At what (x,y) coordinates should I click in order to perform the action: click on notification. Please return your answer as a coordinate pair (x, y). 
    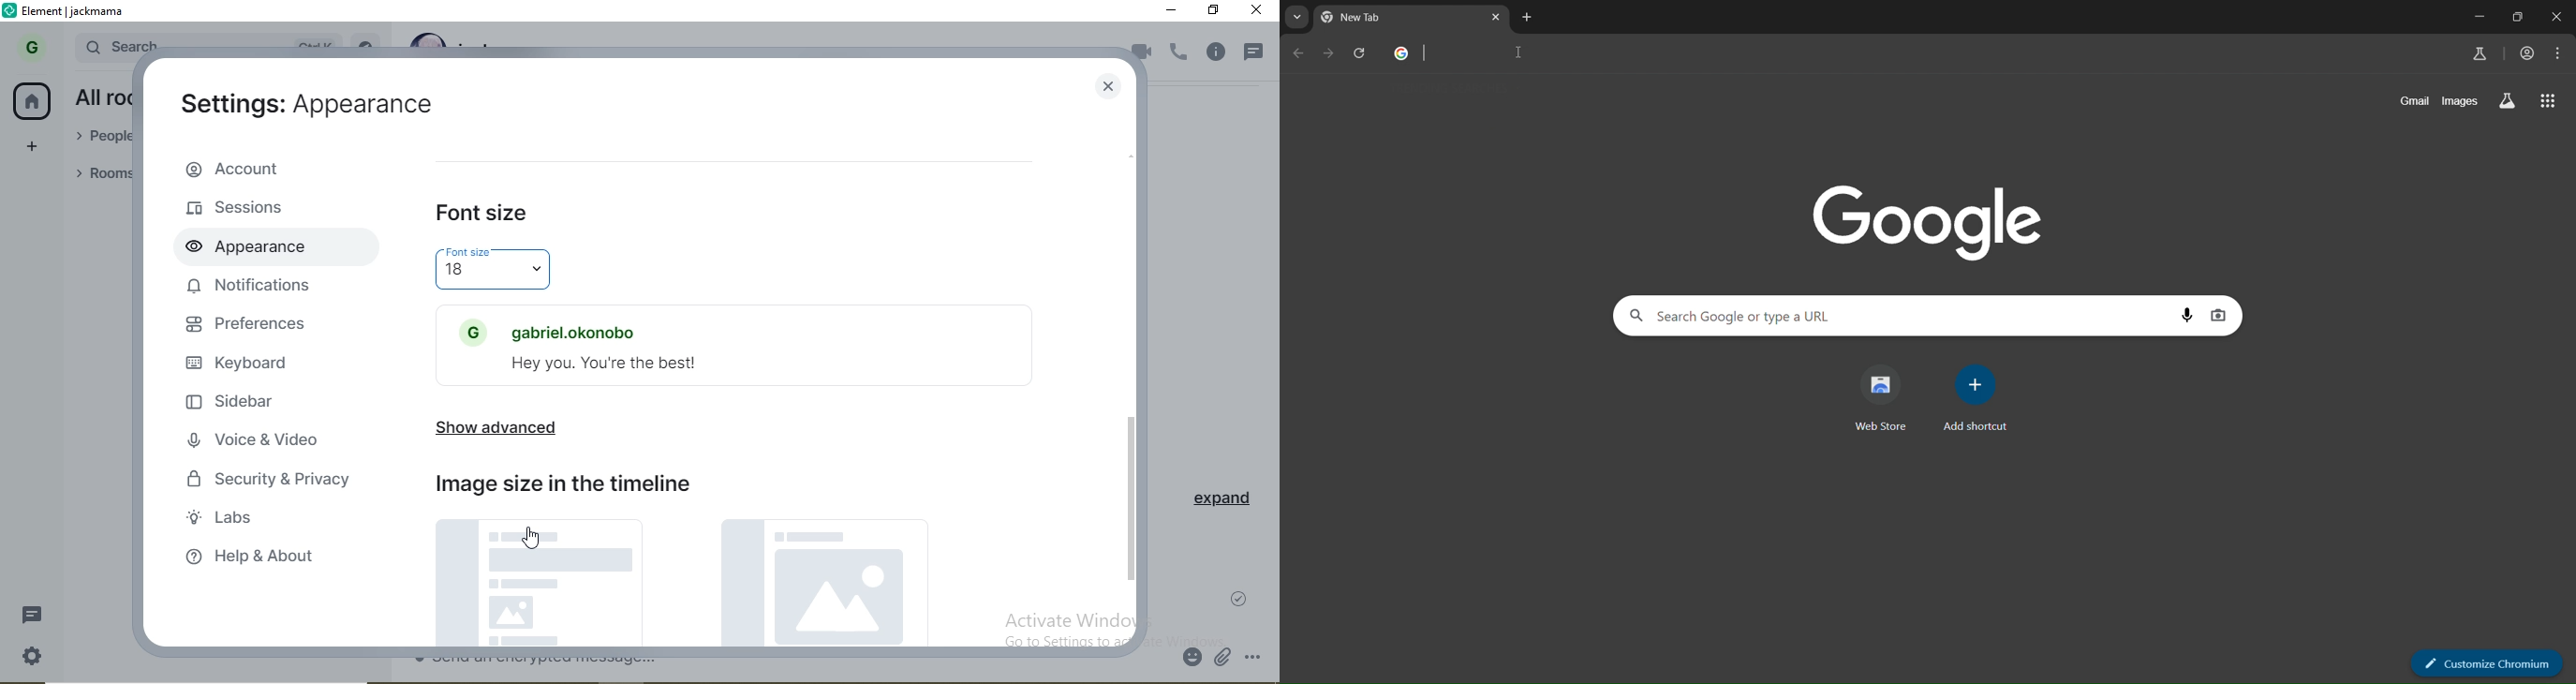
    Looking at the image, I should click on (1257, 48).